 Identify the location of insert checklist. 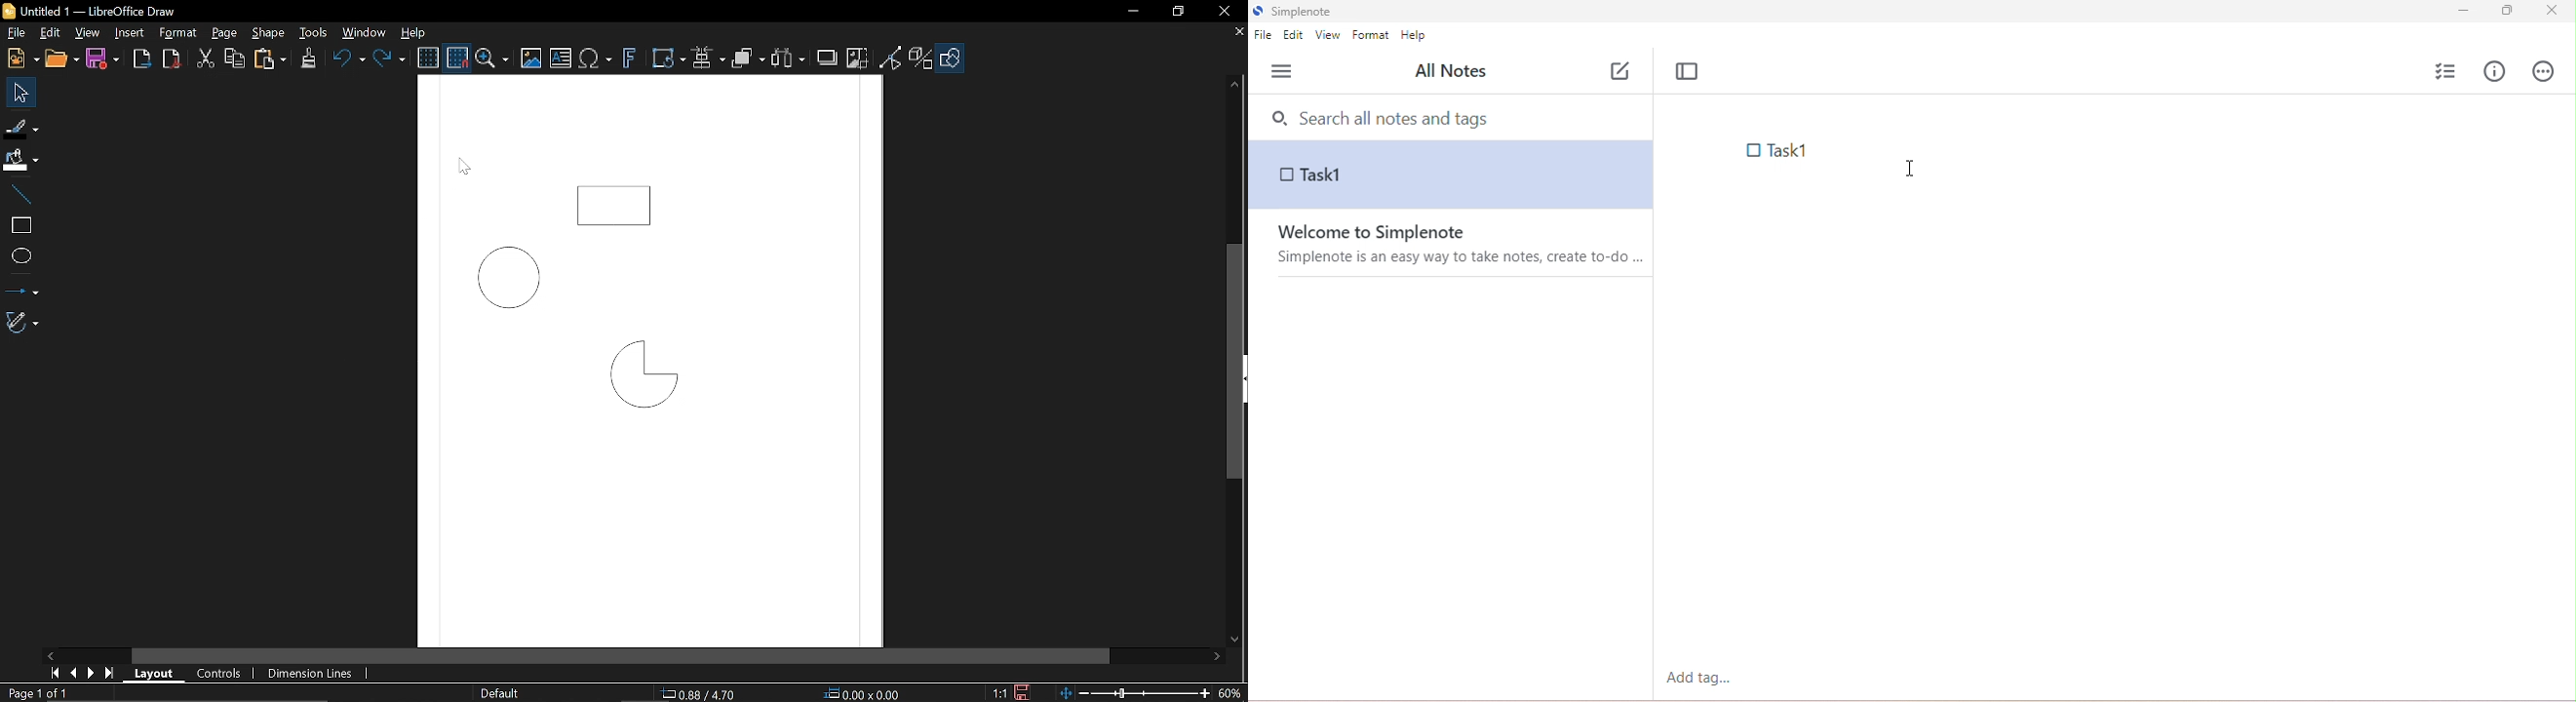
(2448, 71).